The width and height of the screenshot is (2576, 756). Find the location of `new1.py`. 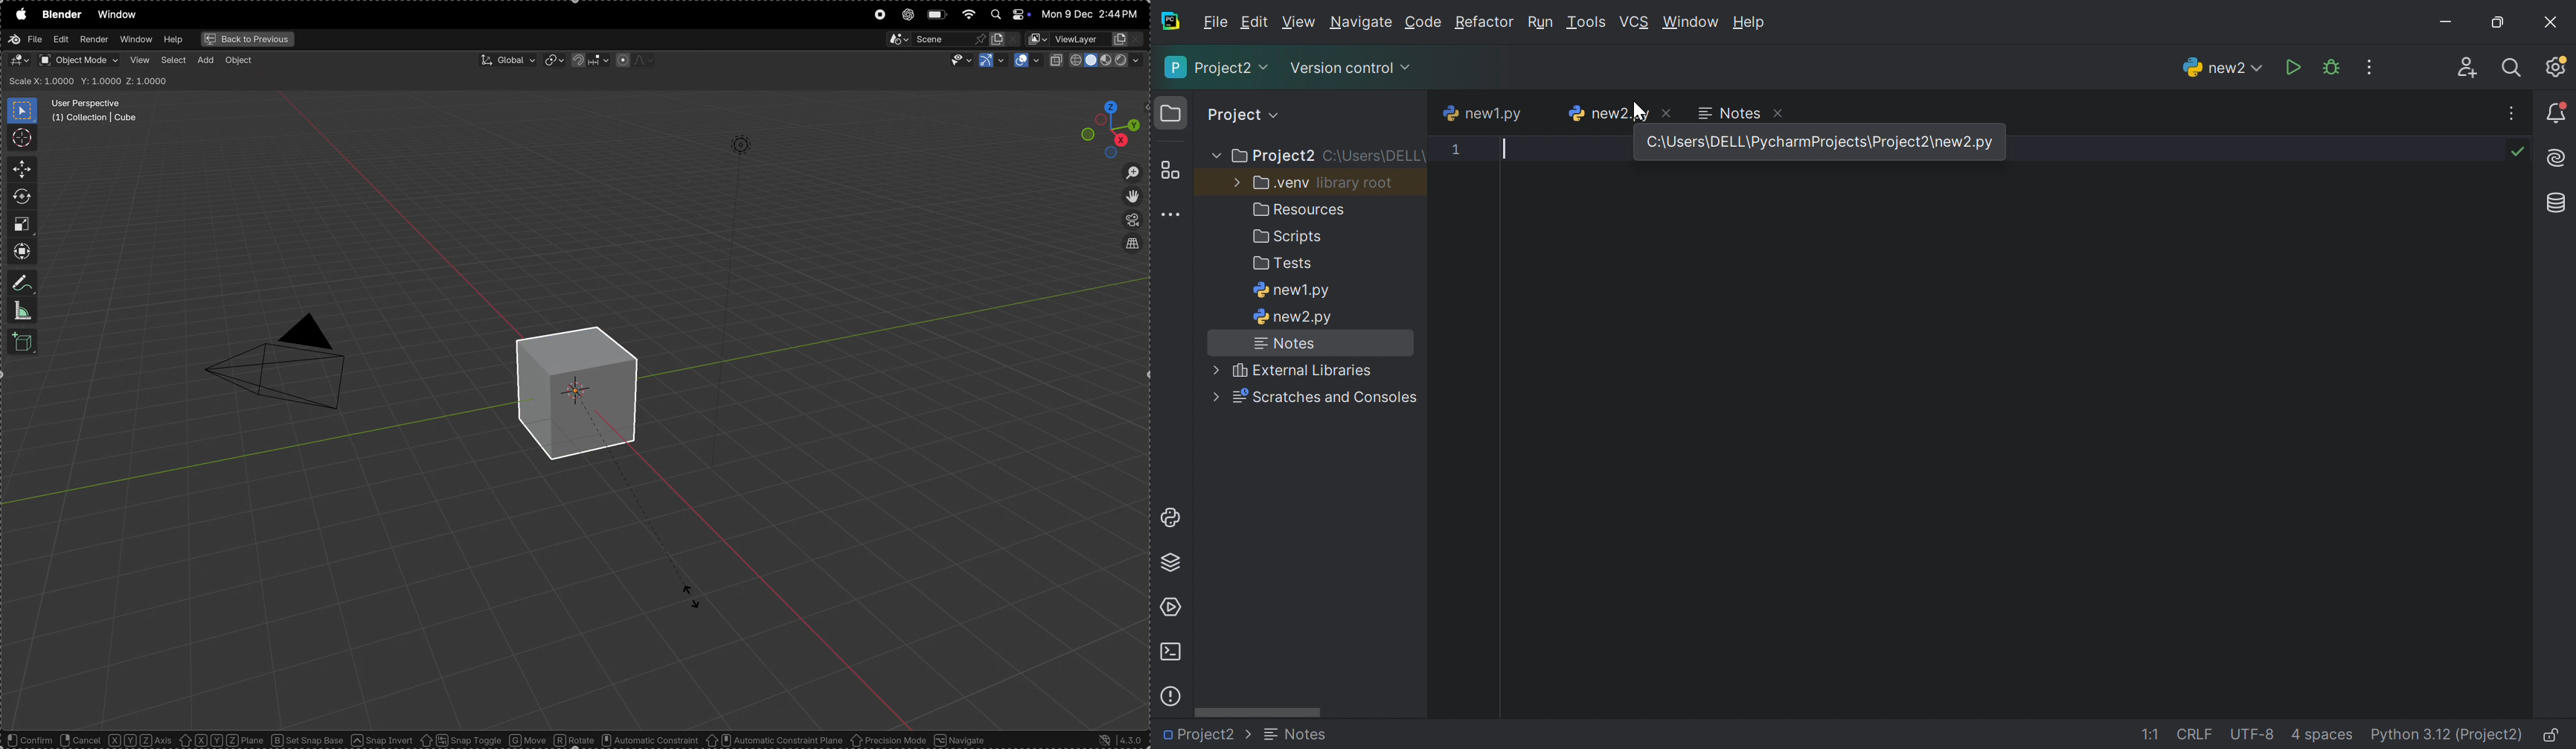

new1.py is located at coordinates (1482, 115).